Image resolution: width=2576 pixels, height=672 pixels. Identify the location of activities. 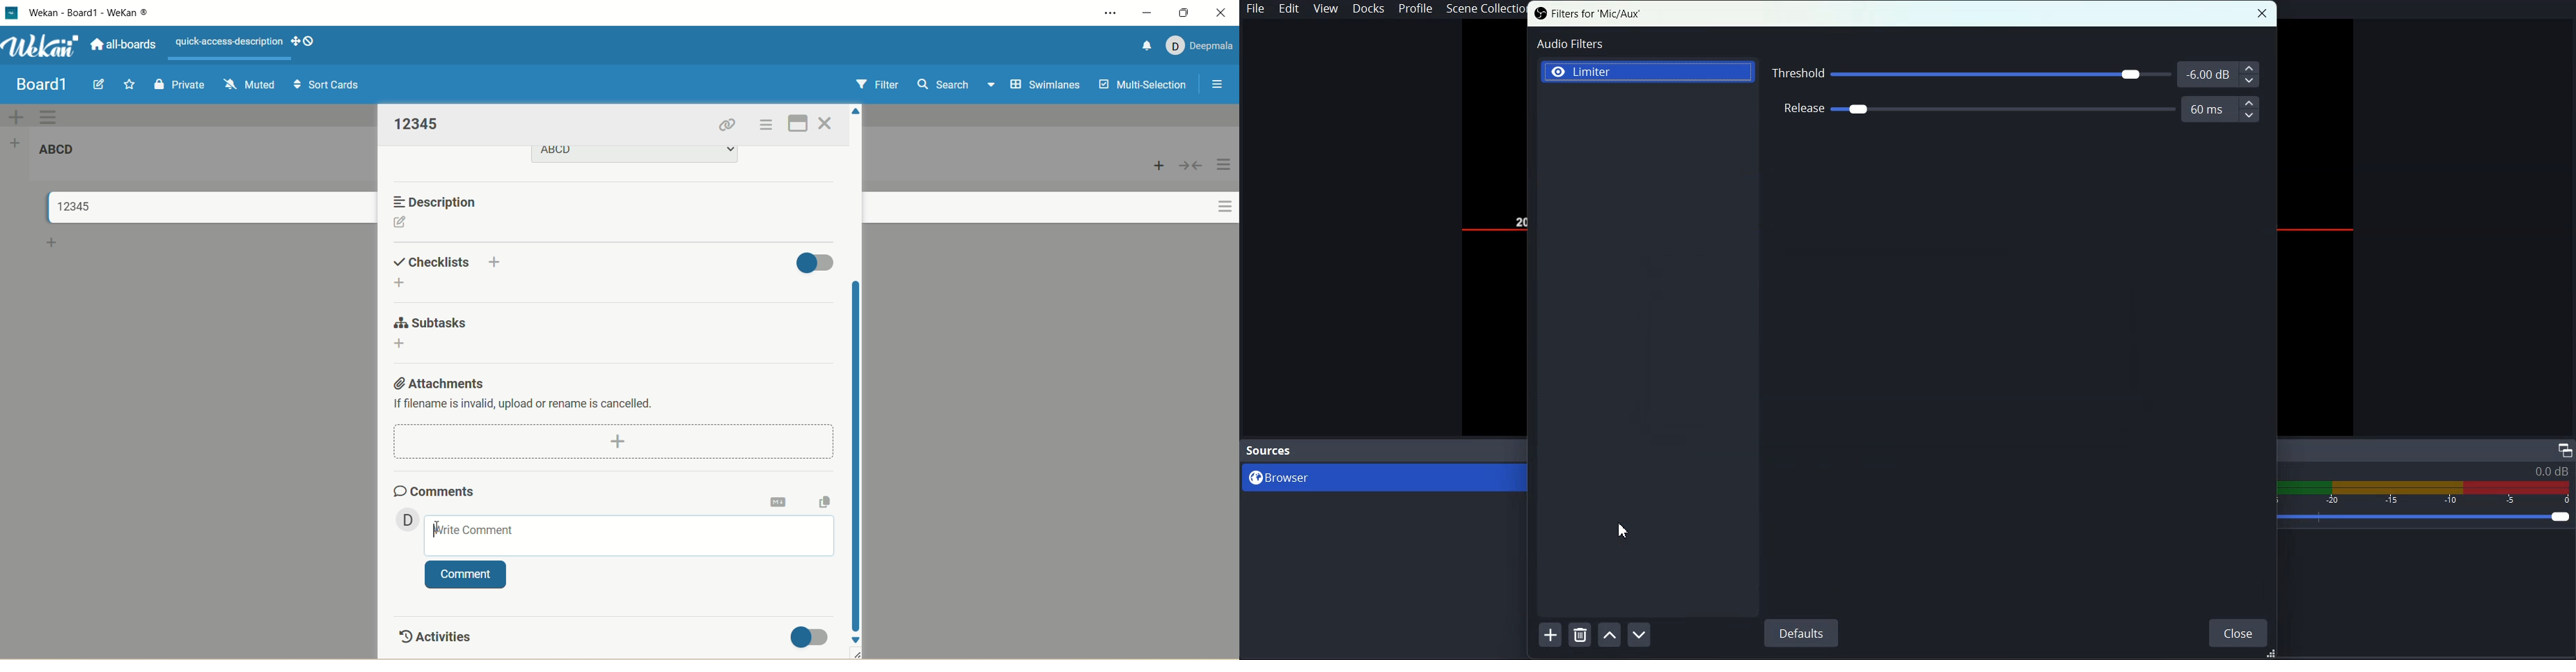
(433, 634).